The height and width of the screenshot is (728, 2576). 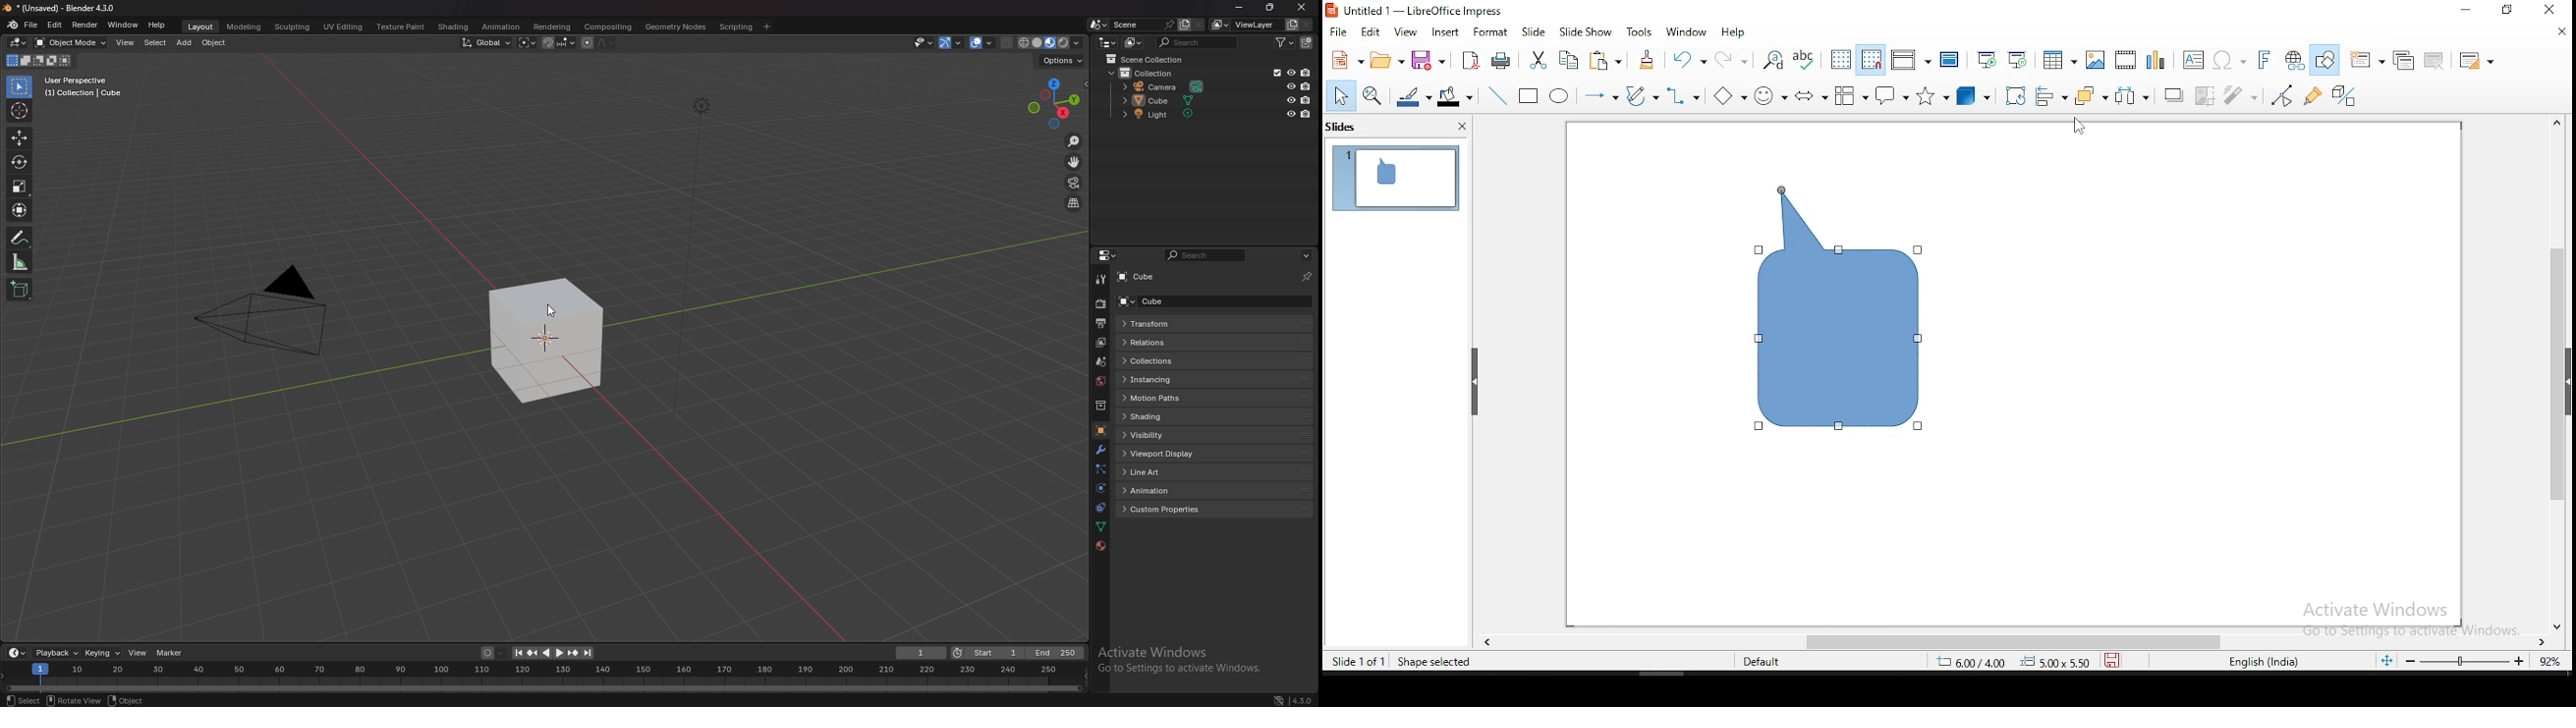 What do you see at coordinates (293, 26) in the screenshot?
I see `sculpting` at bounding box center [293, 26].